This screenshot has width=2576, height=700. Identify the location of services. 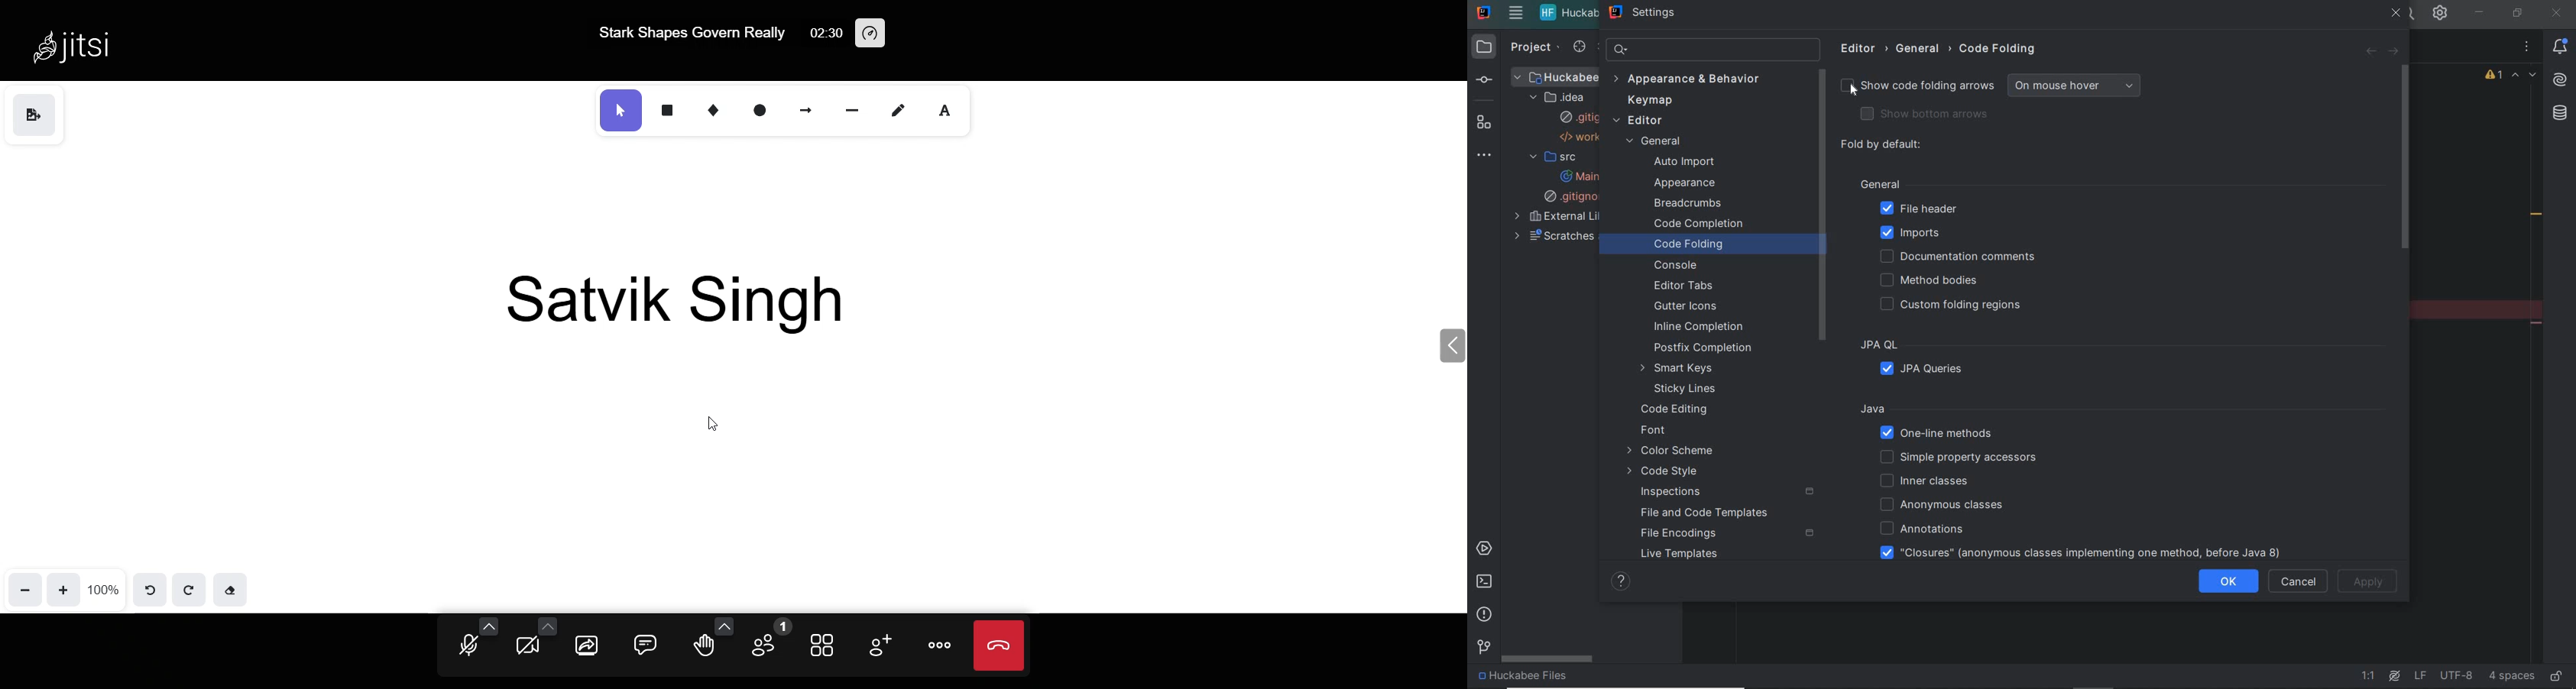
(1487, 548).